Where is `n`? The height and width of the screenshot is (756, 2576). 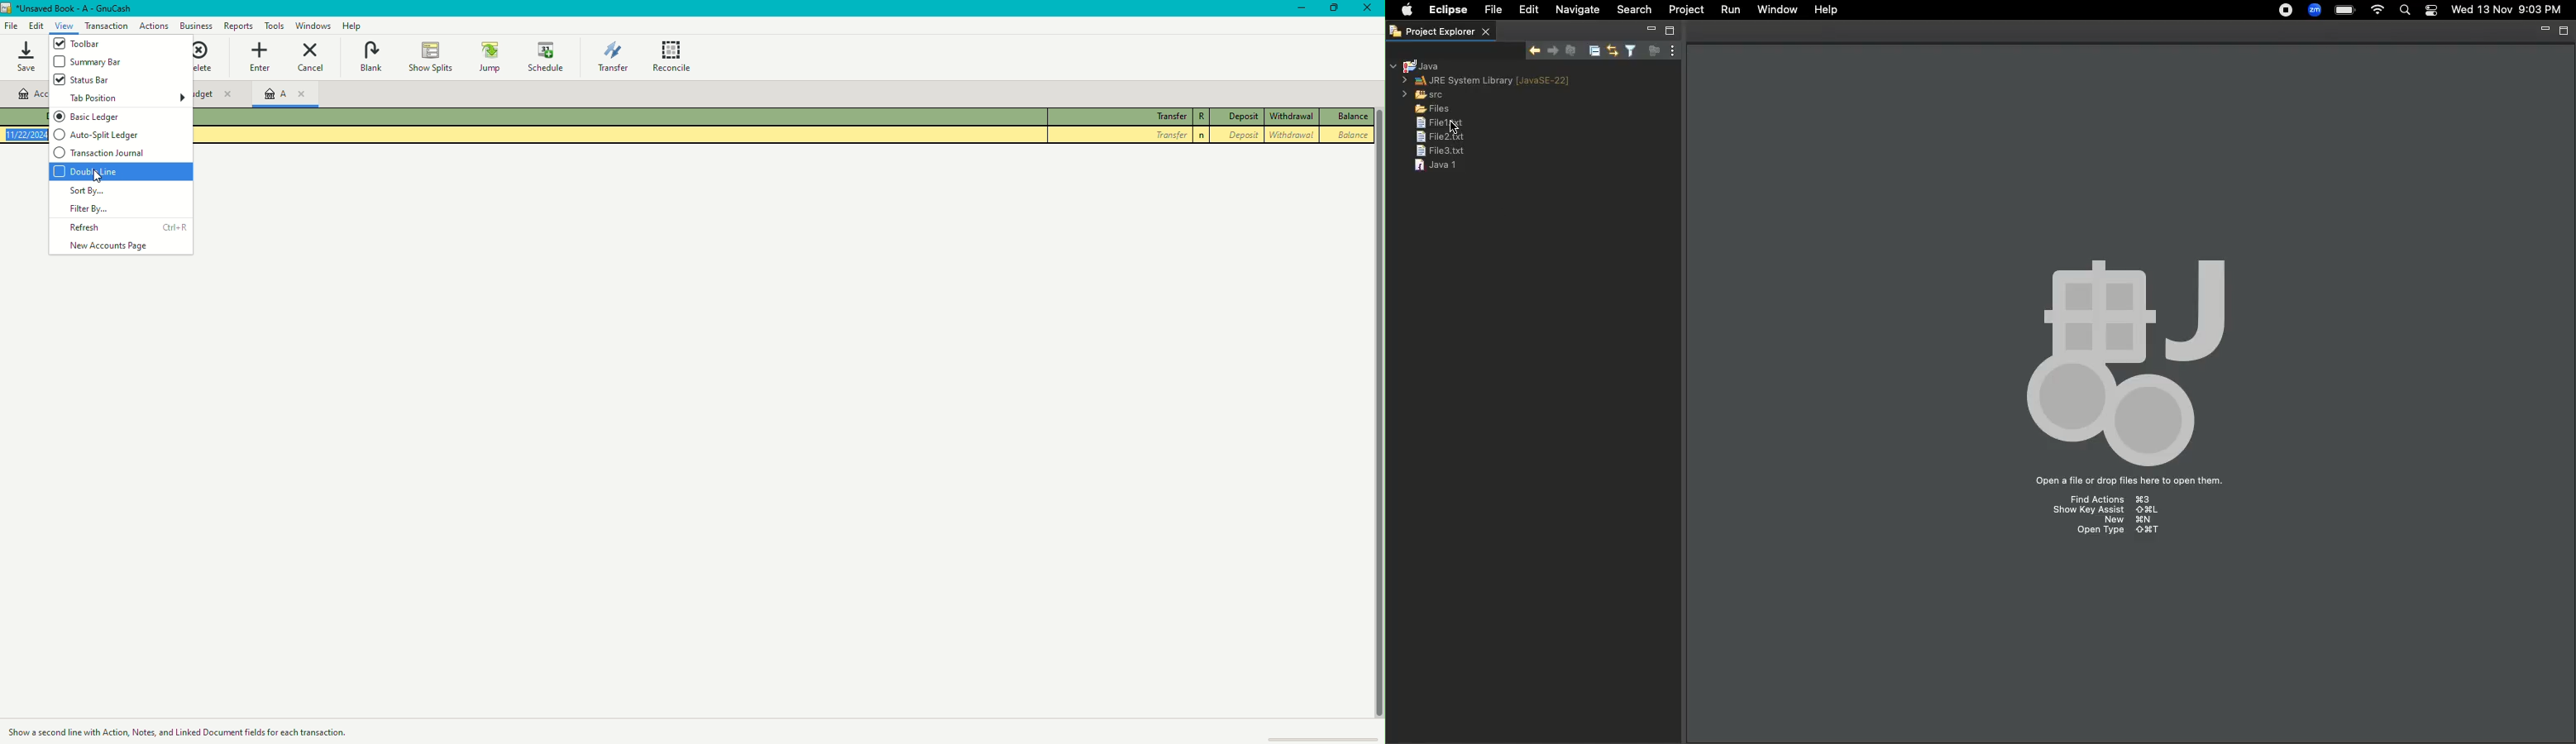
n is located at coordinates (1201, 134).